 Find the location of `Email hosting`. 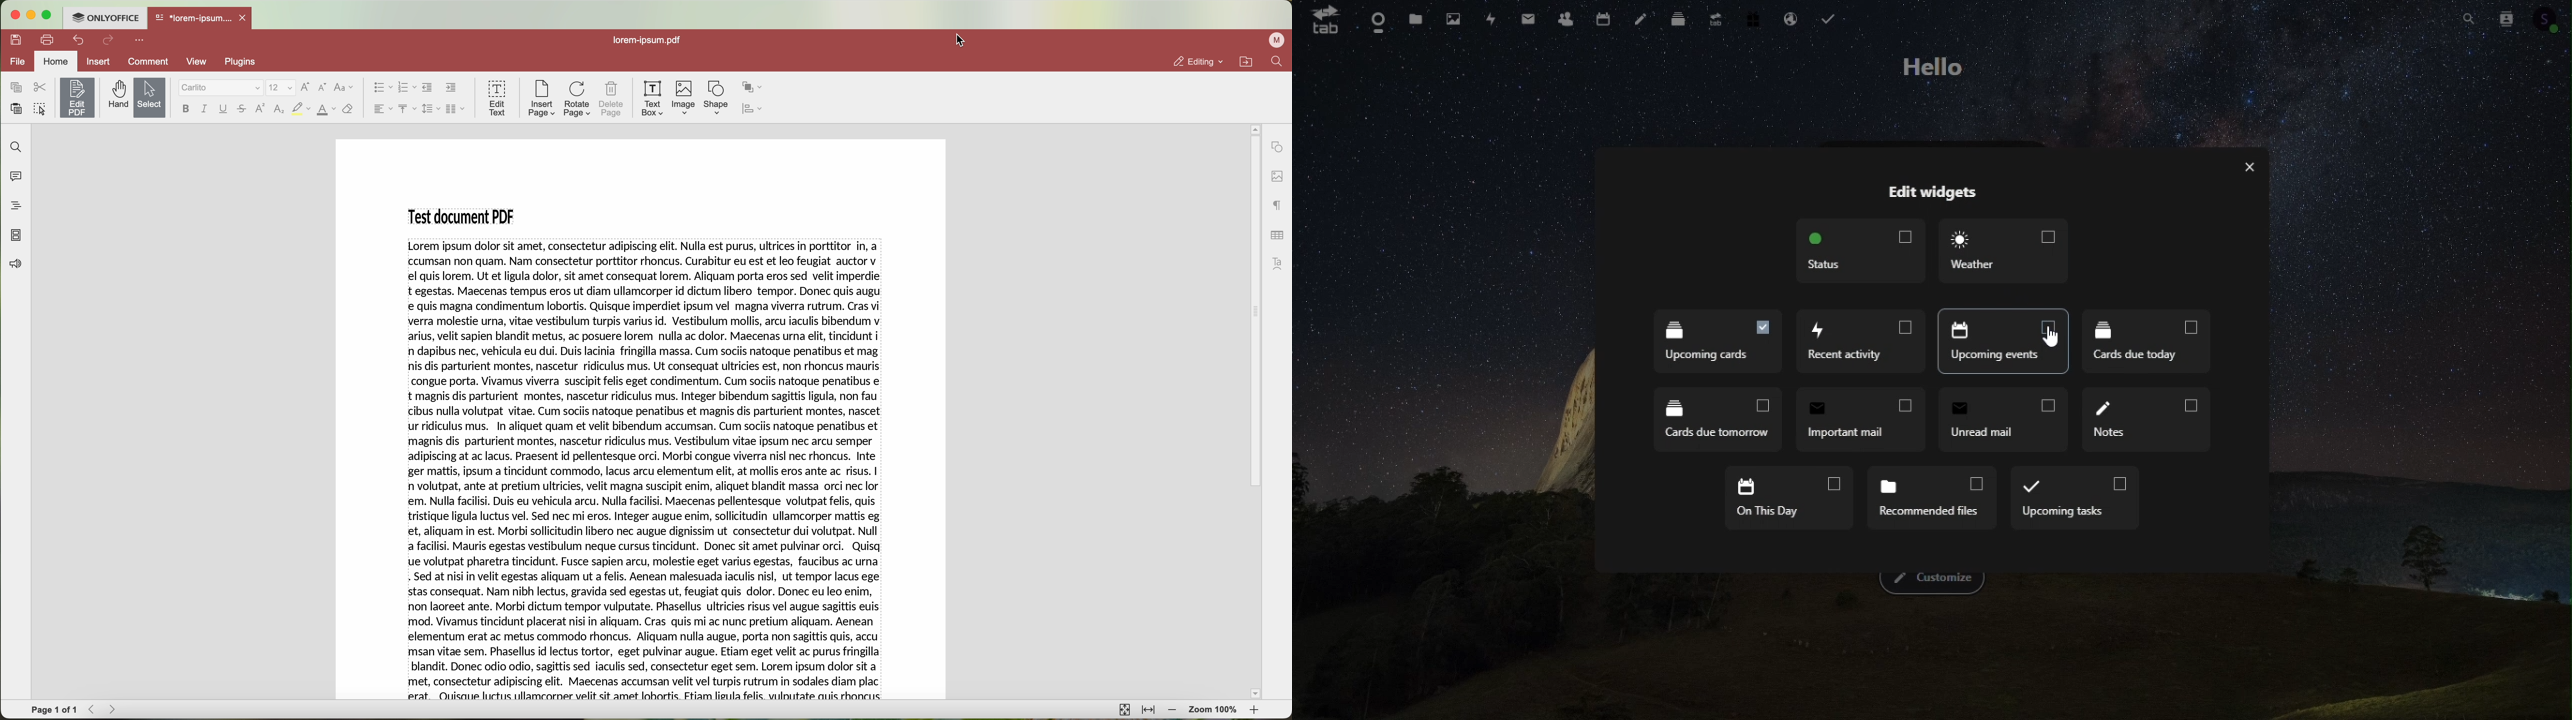

Email hosting is located at coordinates (1790, 15).